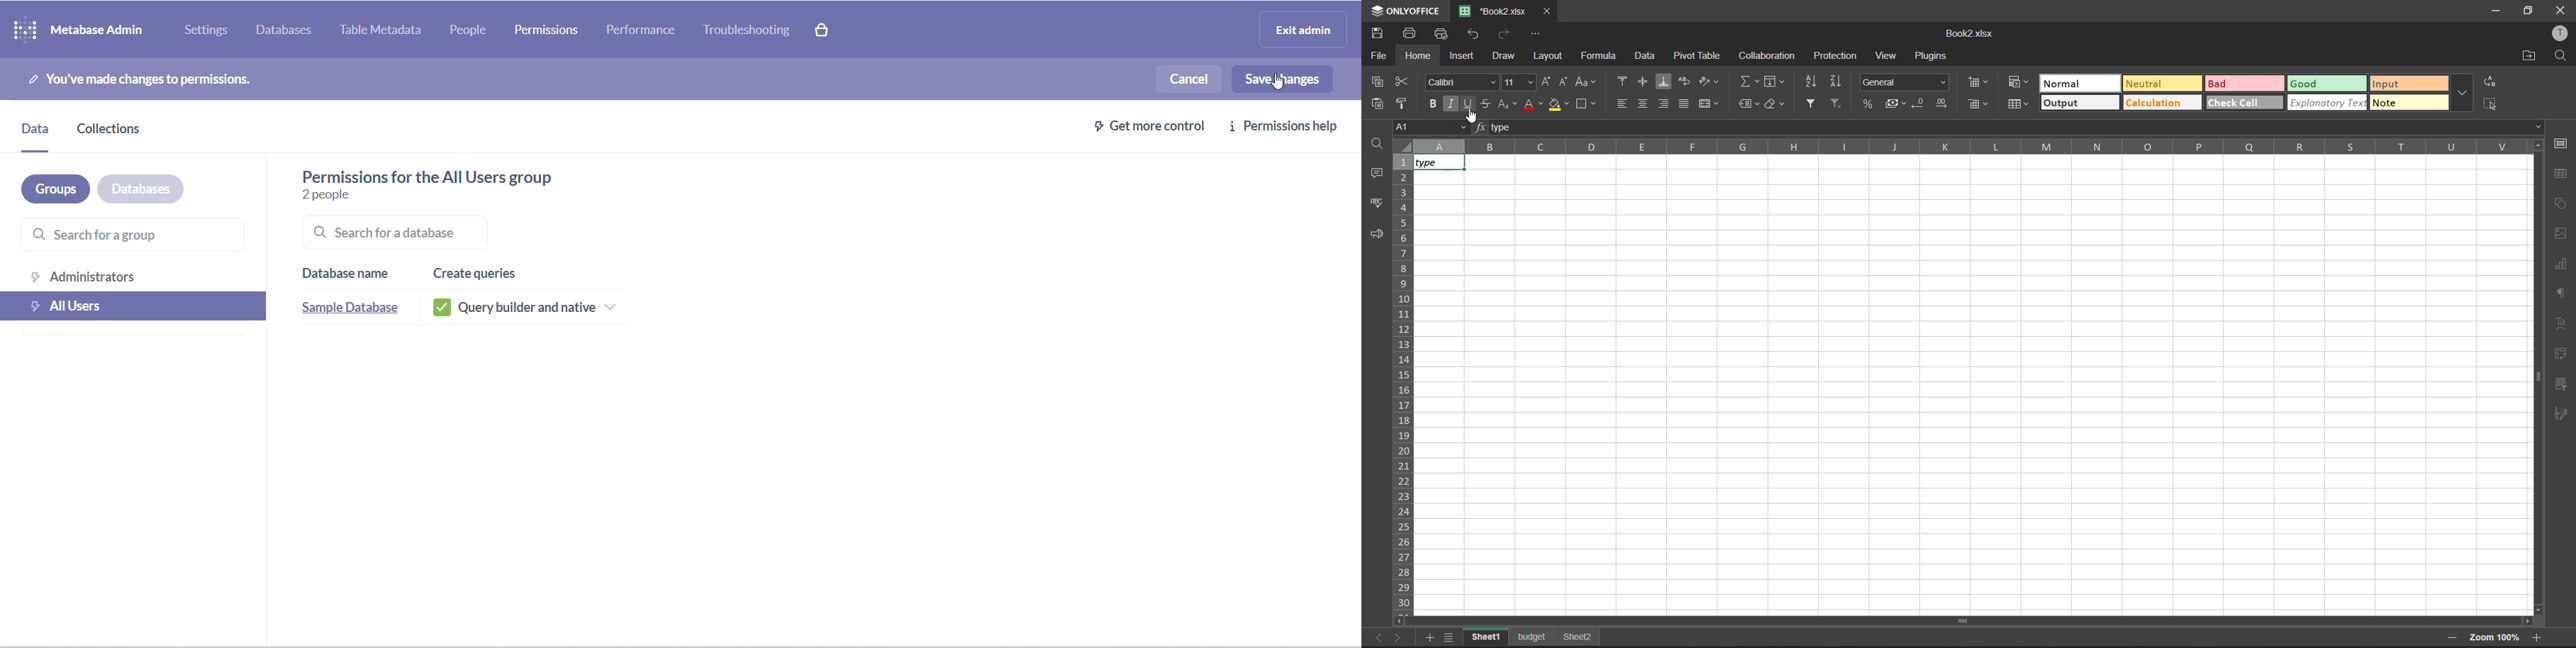  I want to click on align middle, so click(1645, 83).